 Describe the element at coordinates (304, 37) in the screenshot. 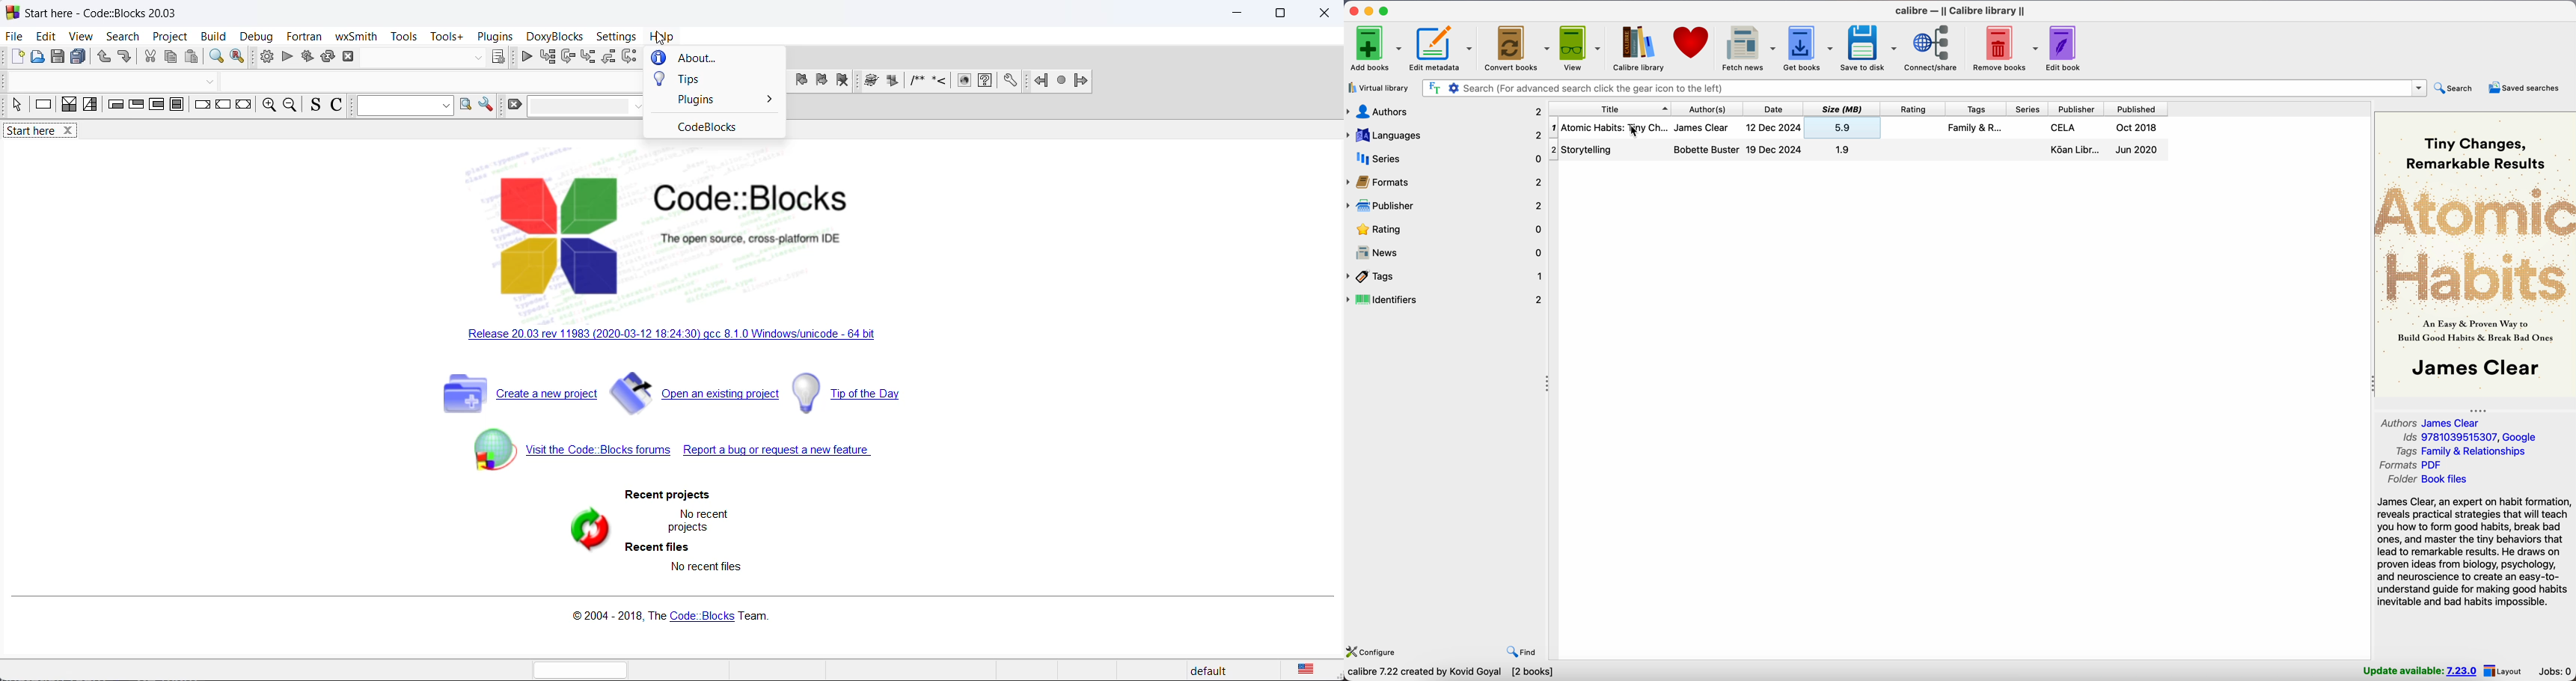

I see `fortran` at that location.